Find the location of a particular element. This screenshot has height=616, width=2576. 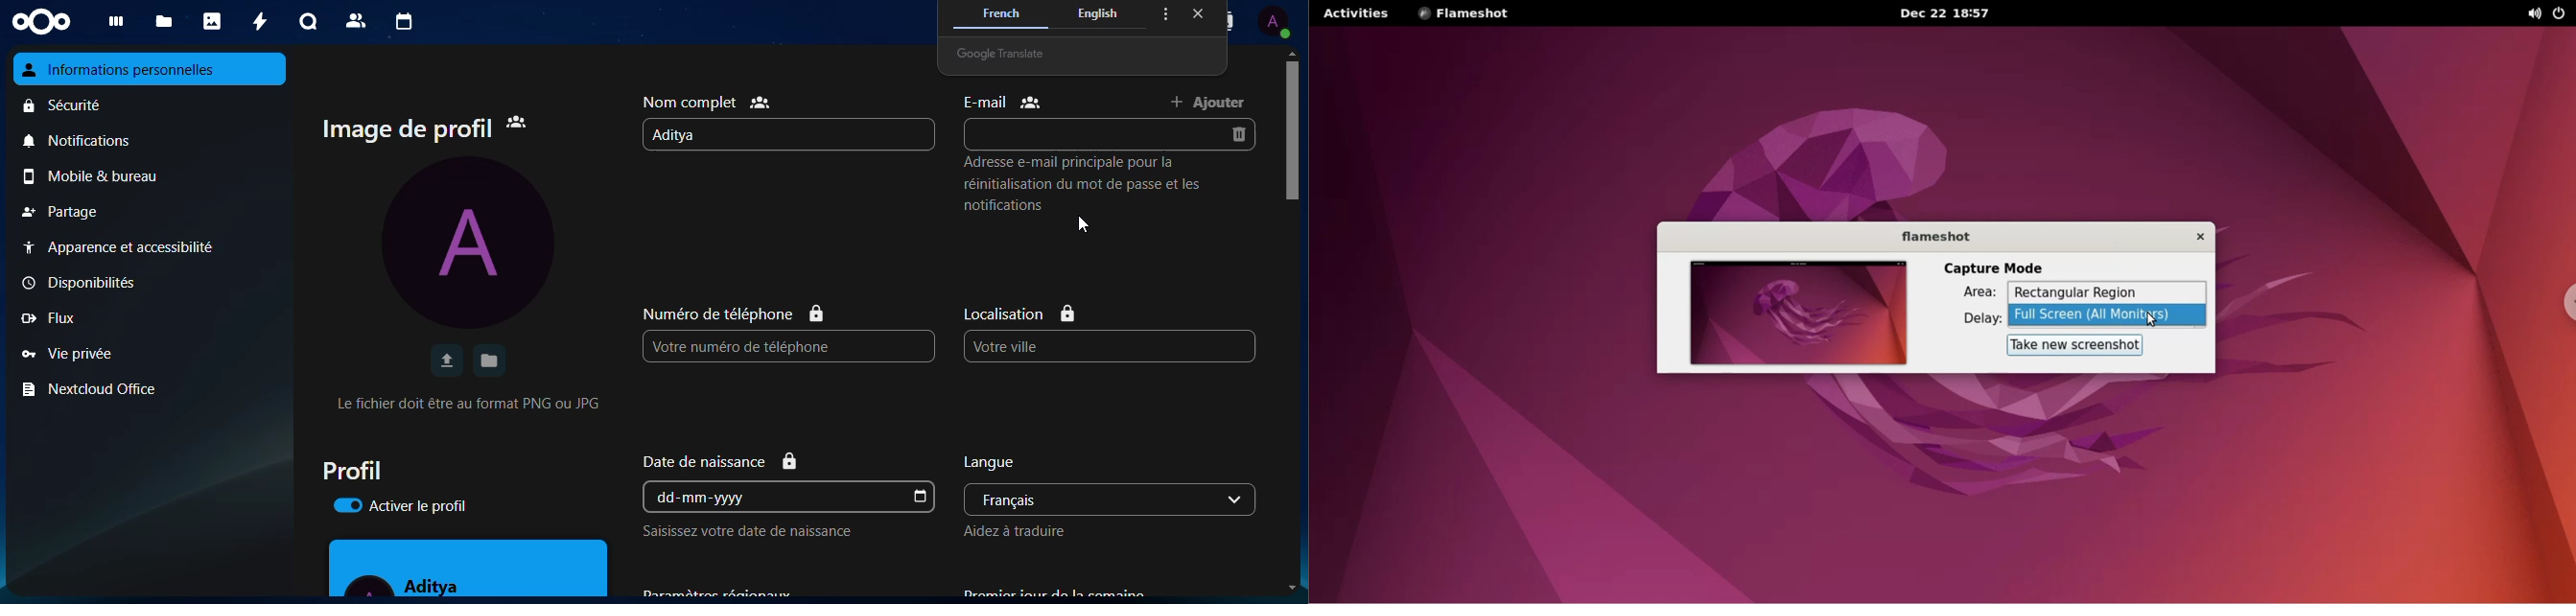

information personnelles is located at coordinates (153, 70).